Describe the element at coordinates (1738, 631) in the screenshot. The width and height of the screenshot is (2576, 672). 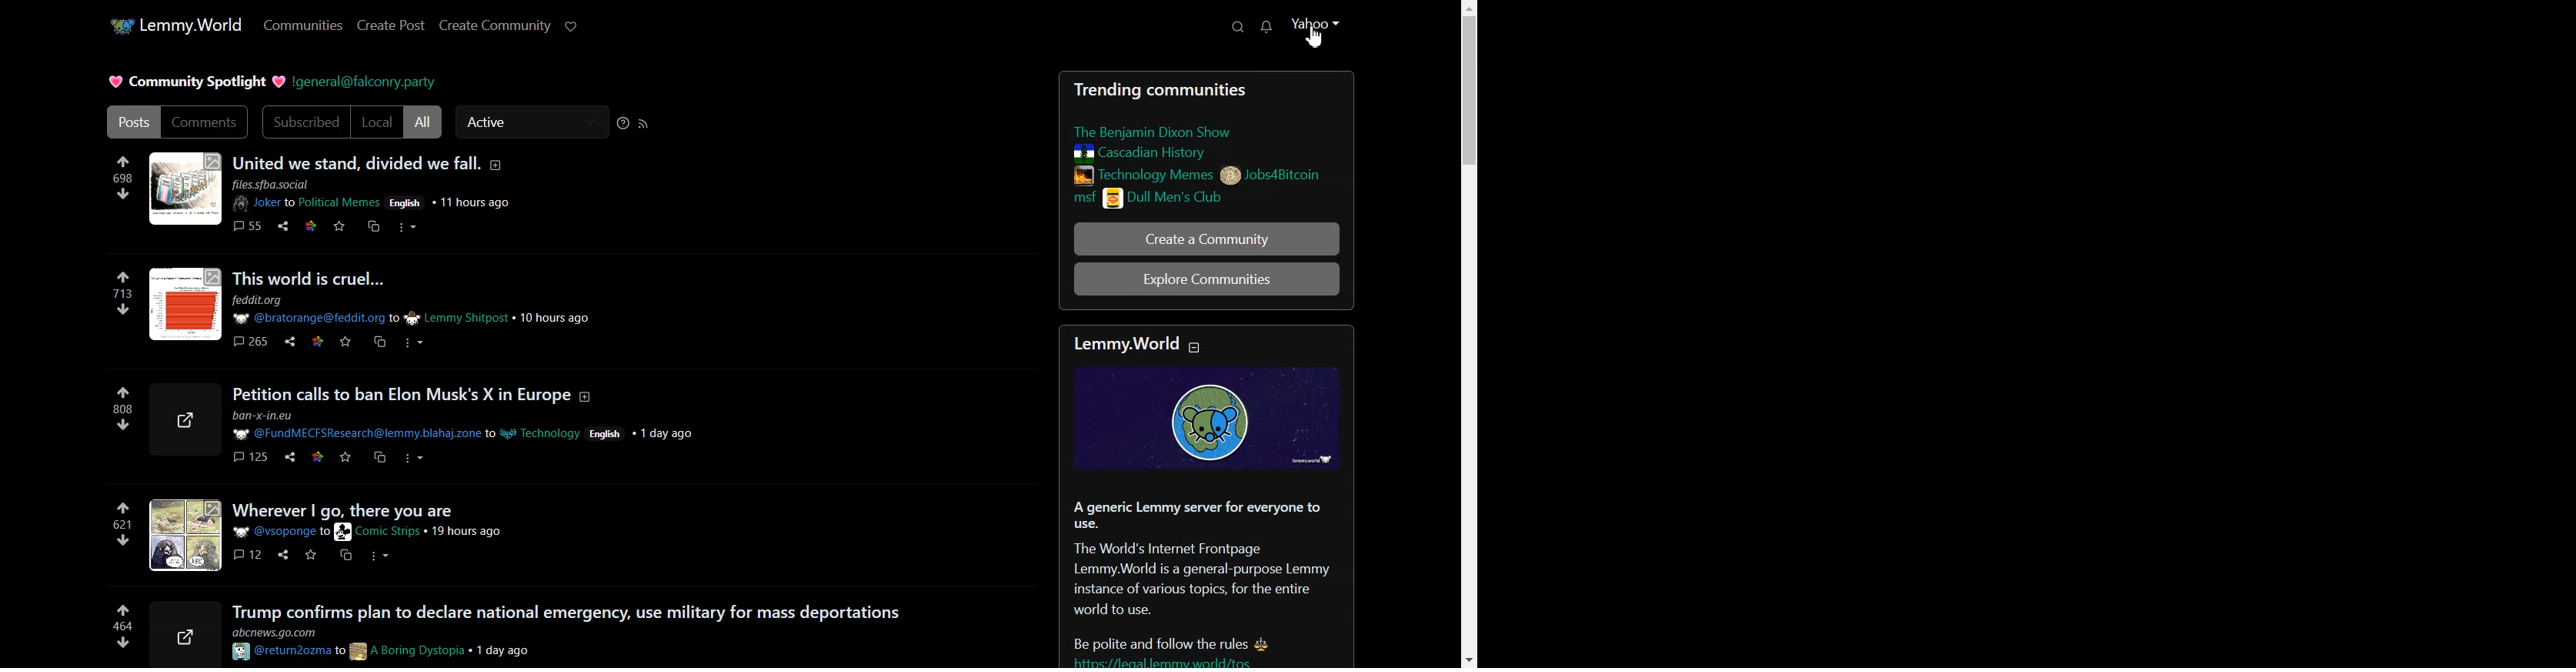
I see `Delete` at that location.